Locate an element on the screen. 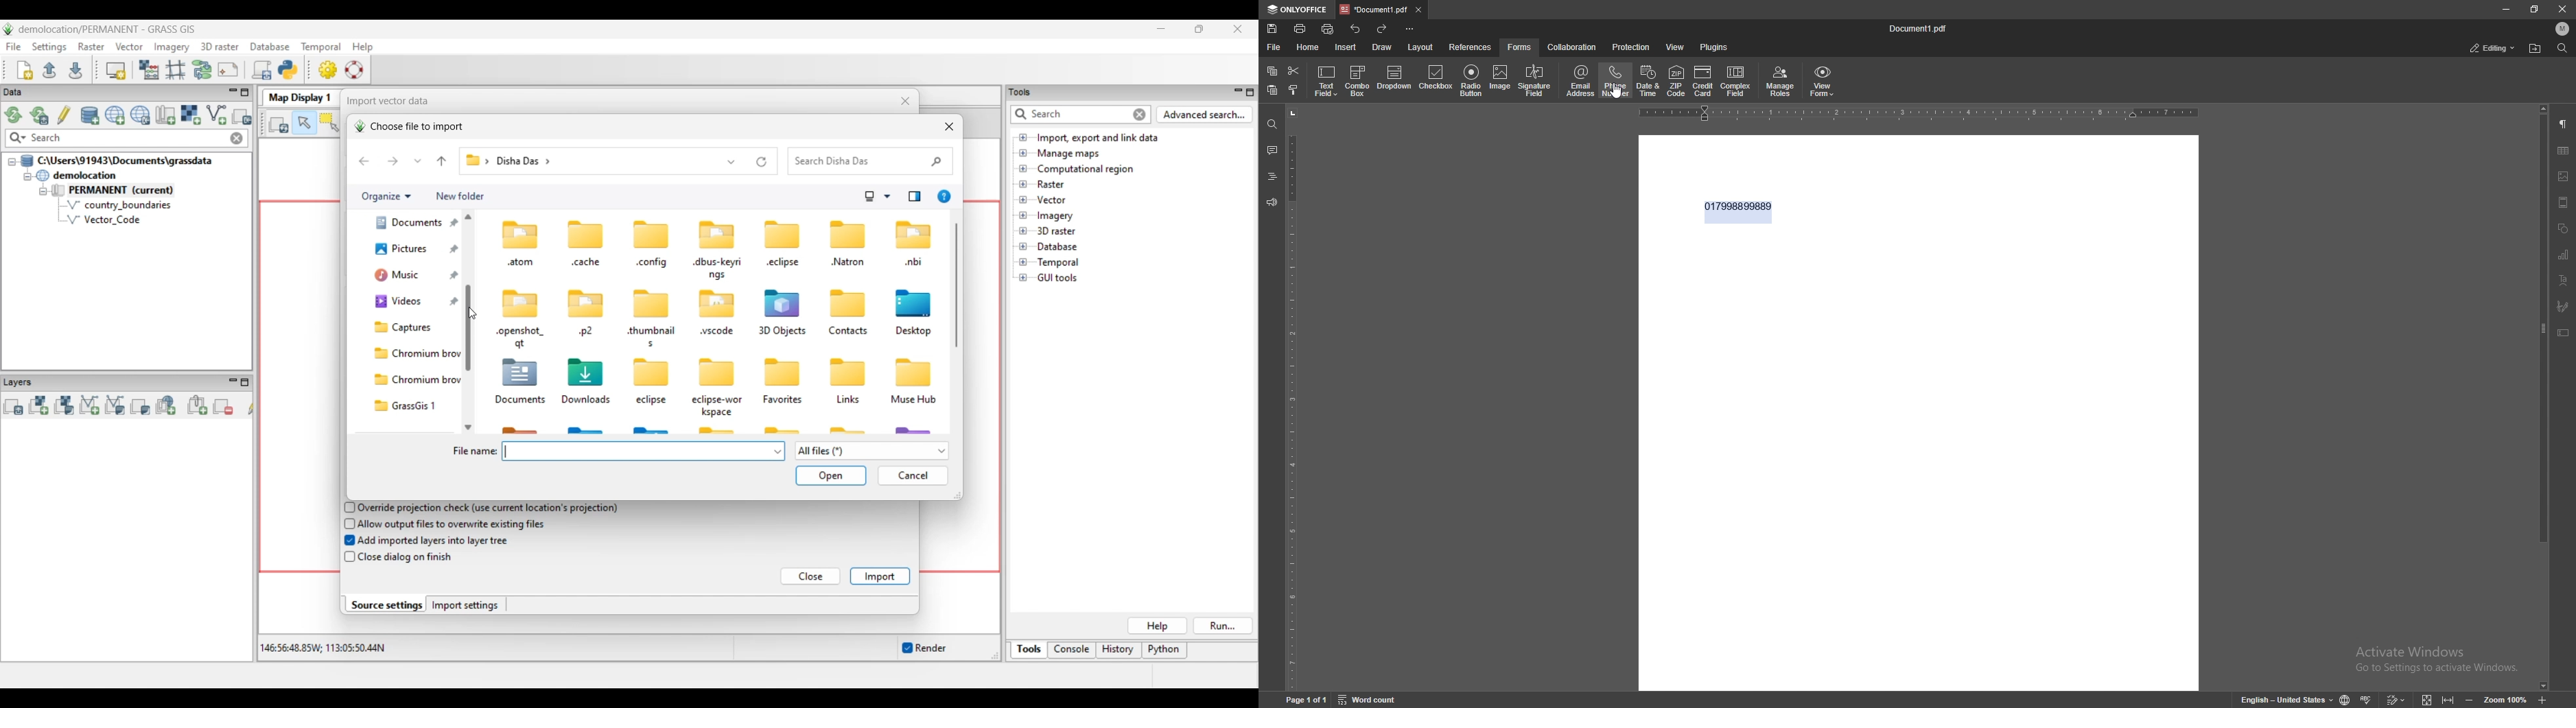 The image size is (2576, 728). Double click to see files under Computational region is located at coordinates (1086, 169).